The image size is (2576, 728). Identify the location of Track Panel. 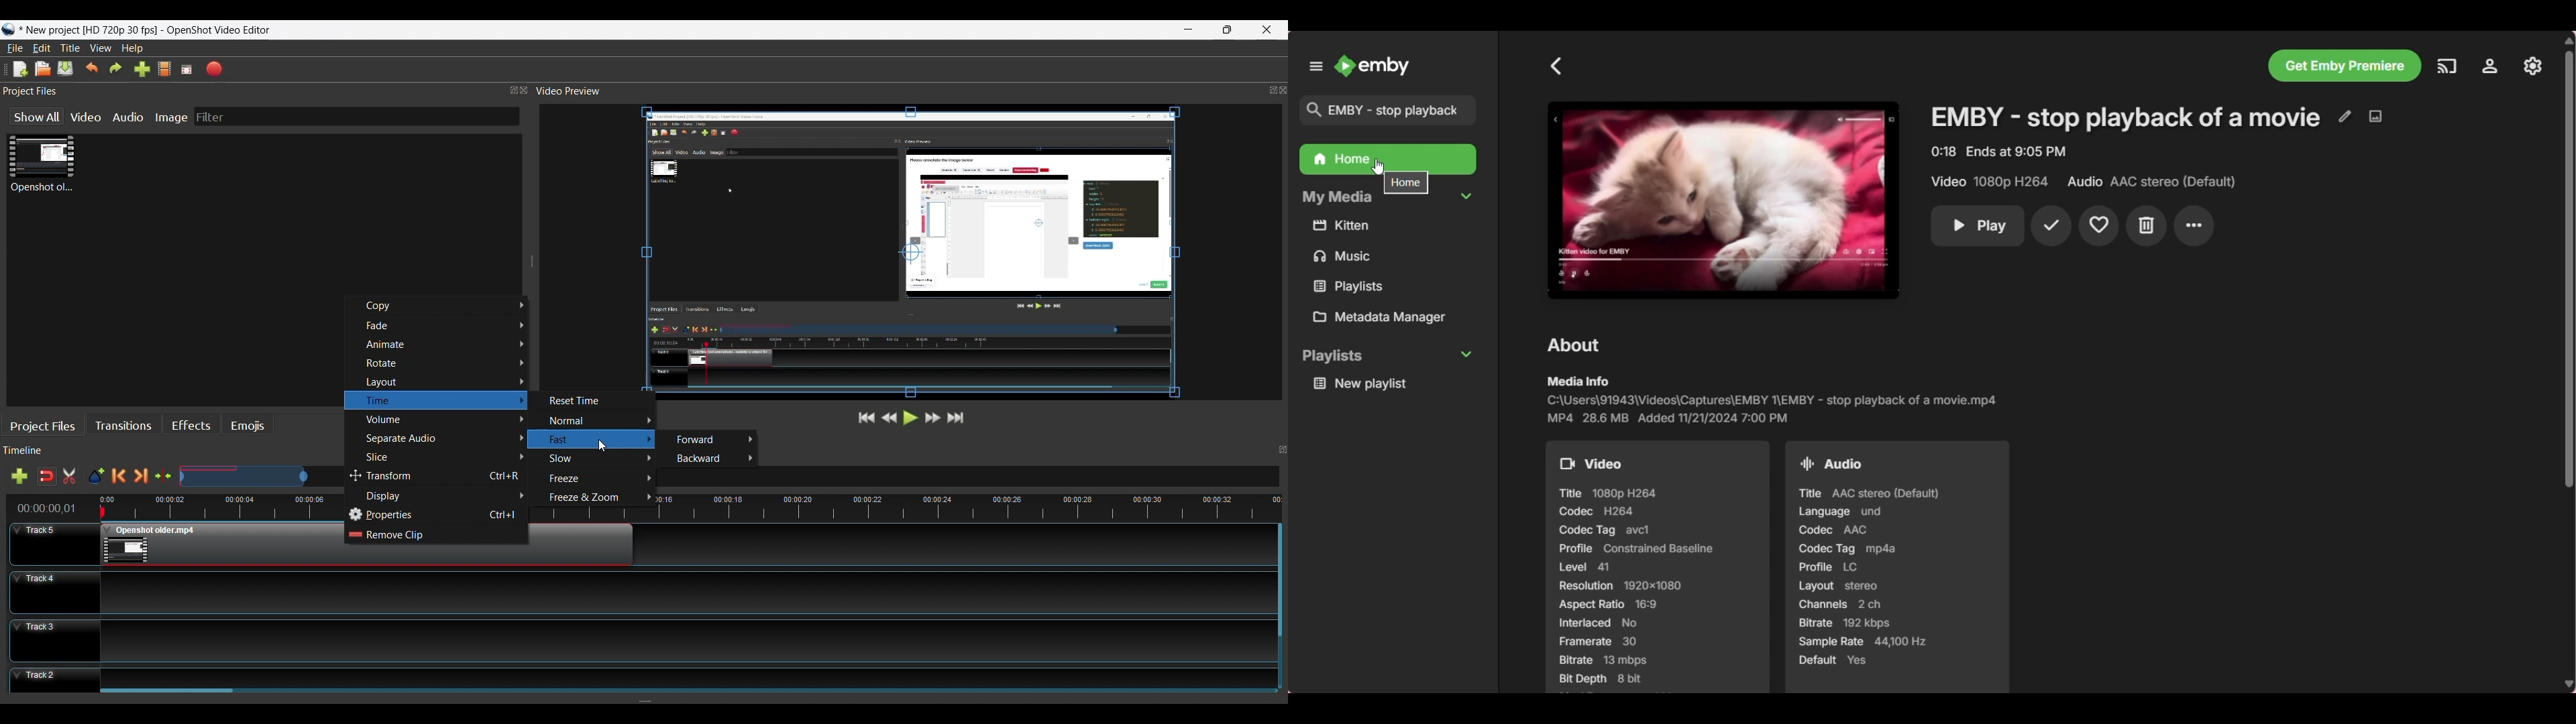
(685, 676).